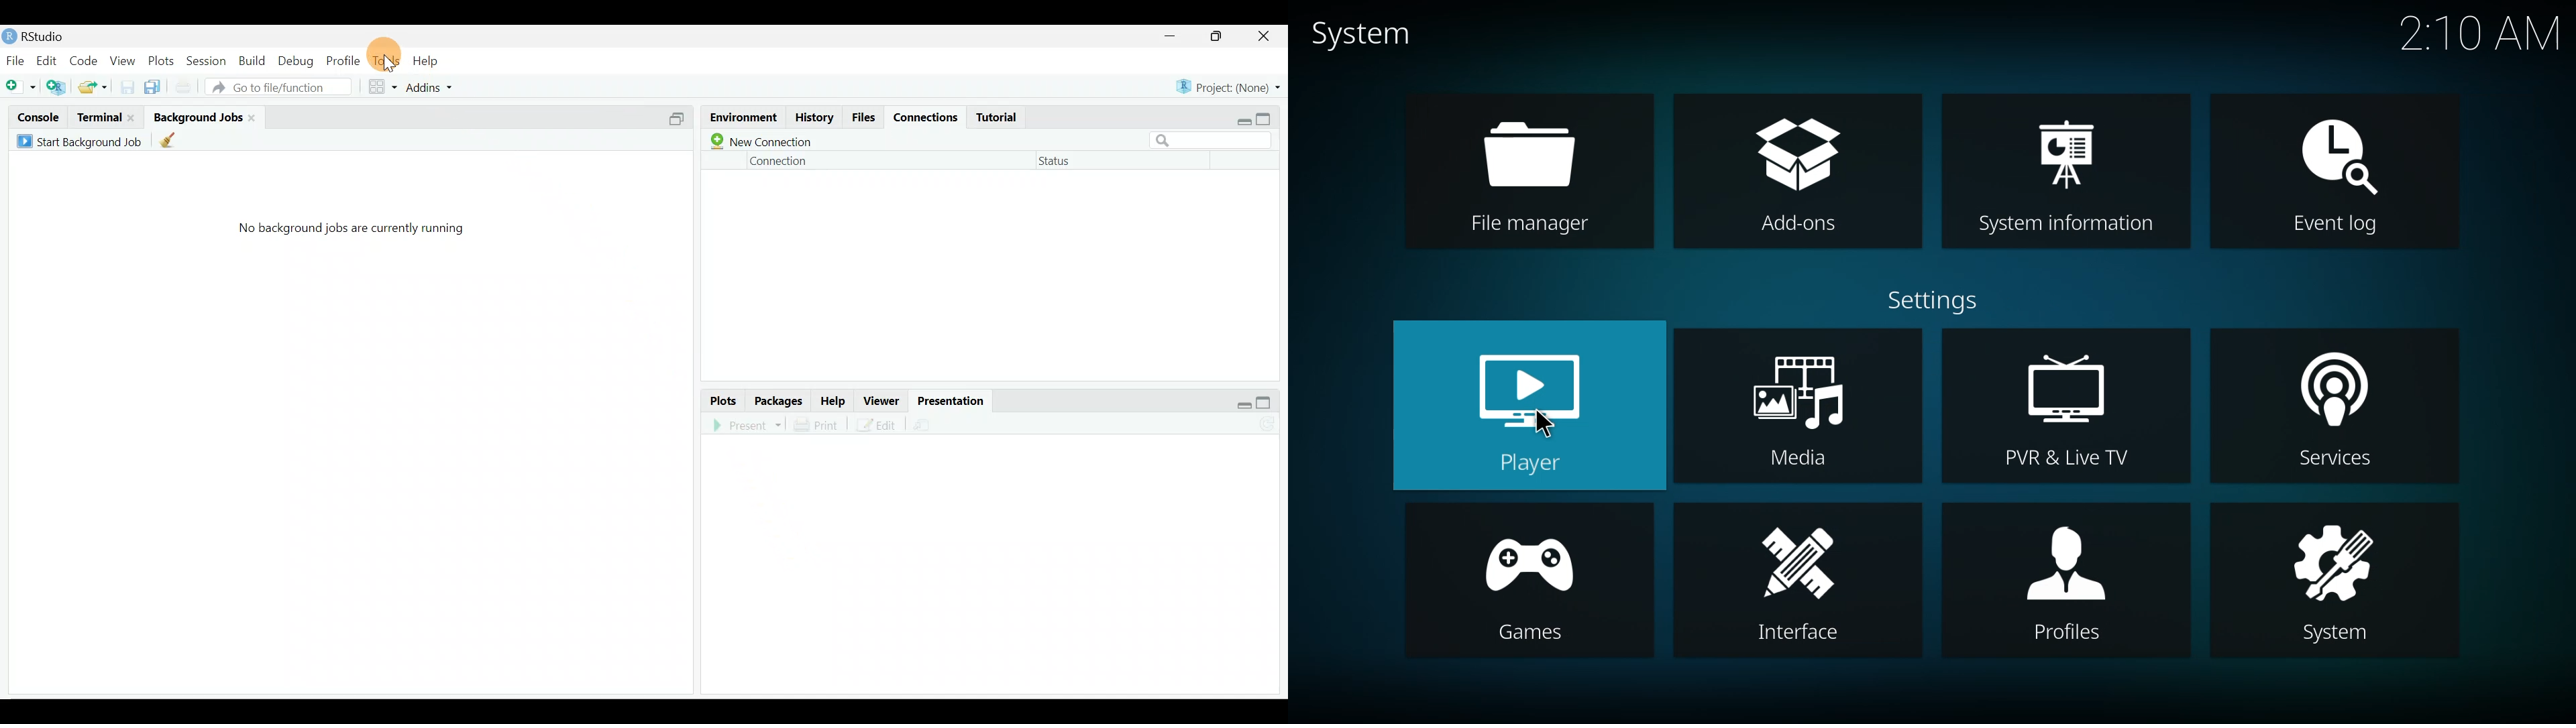 The height and width of the screenshot is (728, 2576). Describe the element at coordinates (164, 61) in the screenshot. I see `Plots` at that location.